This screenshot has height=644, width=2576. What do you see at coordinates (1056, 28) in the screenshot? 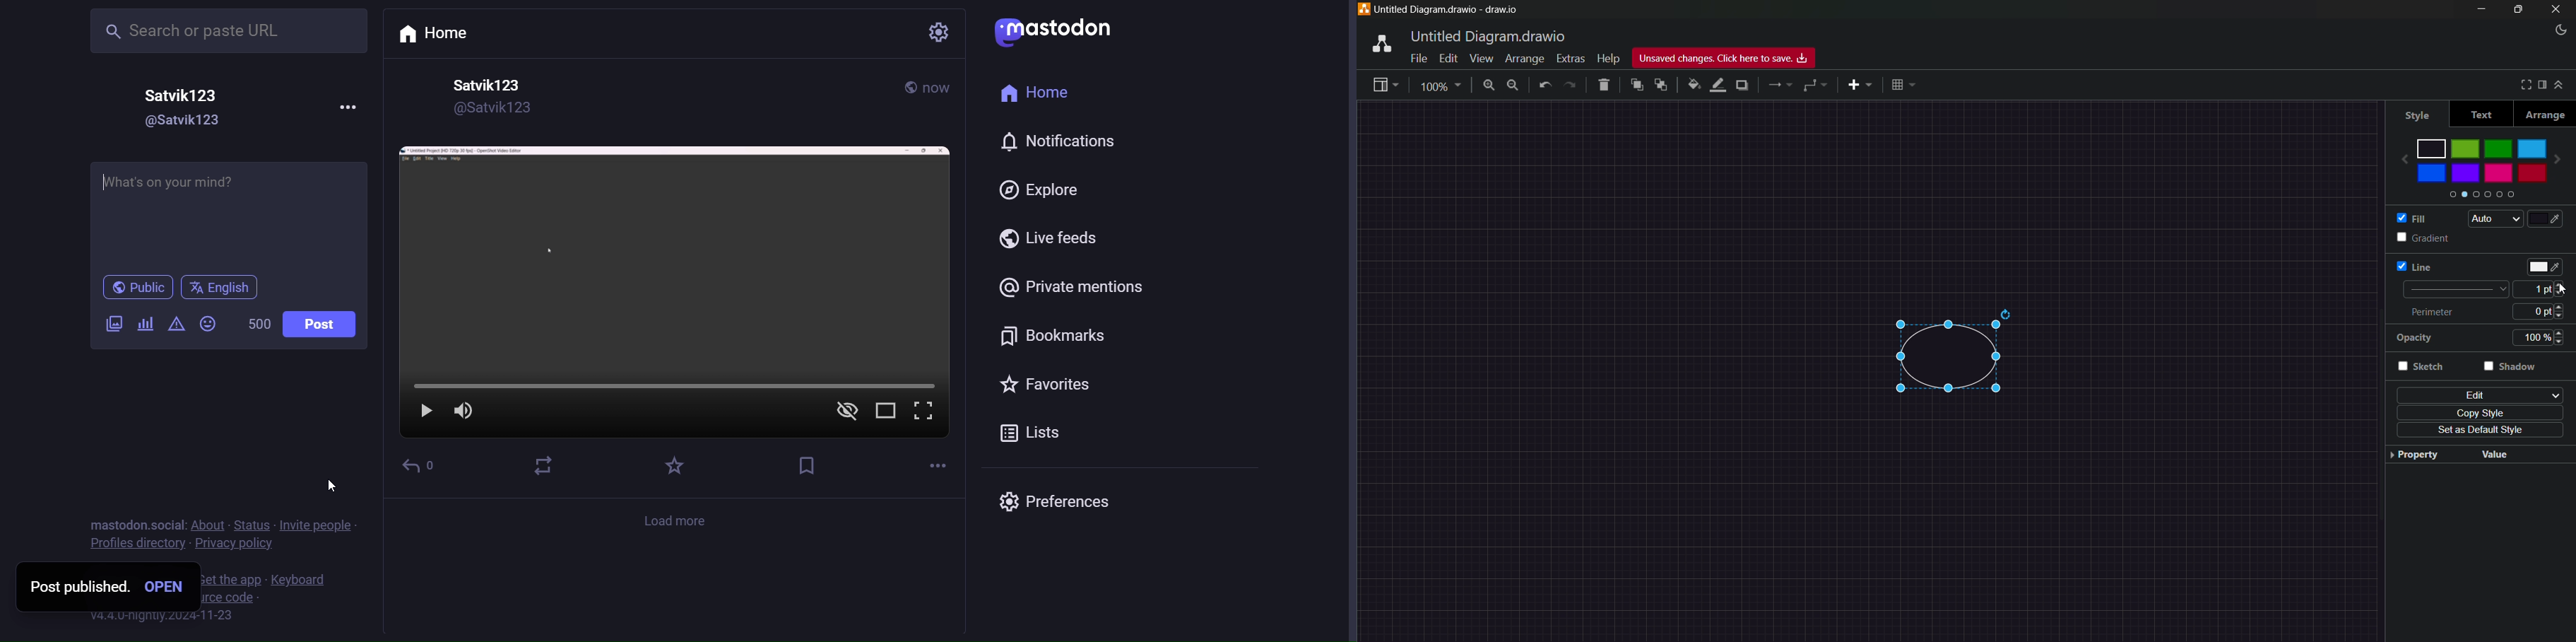
I see `mastodon` at bounding box center [1056, 28].